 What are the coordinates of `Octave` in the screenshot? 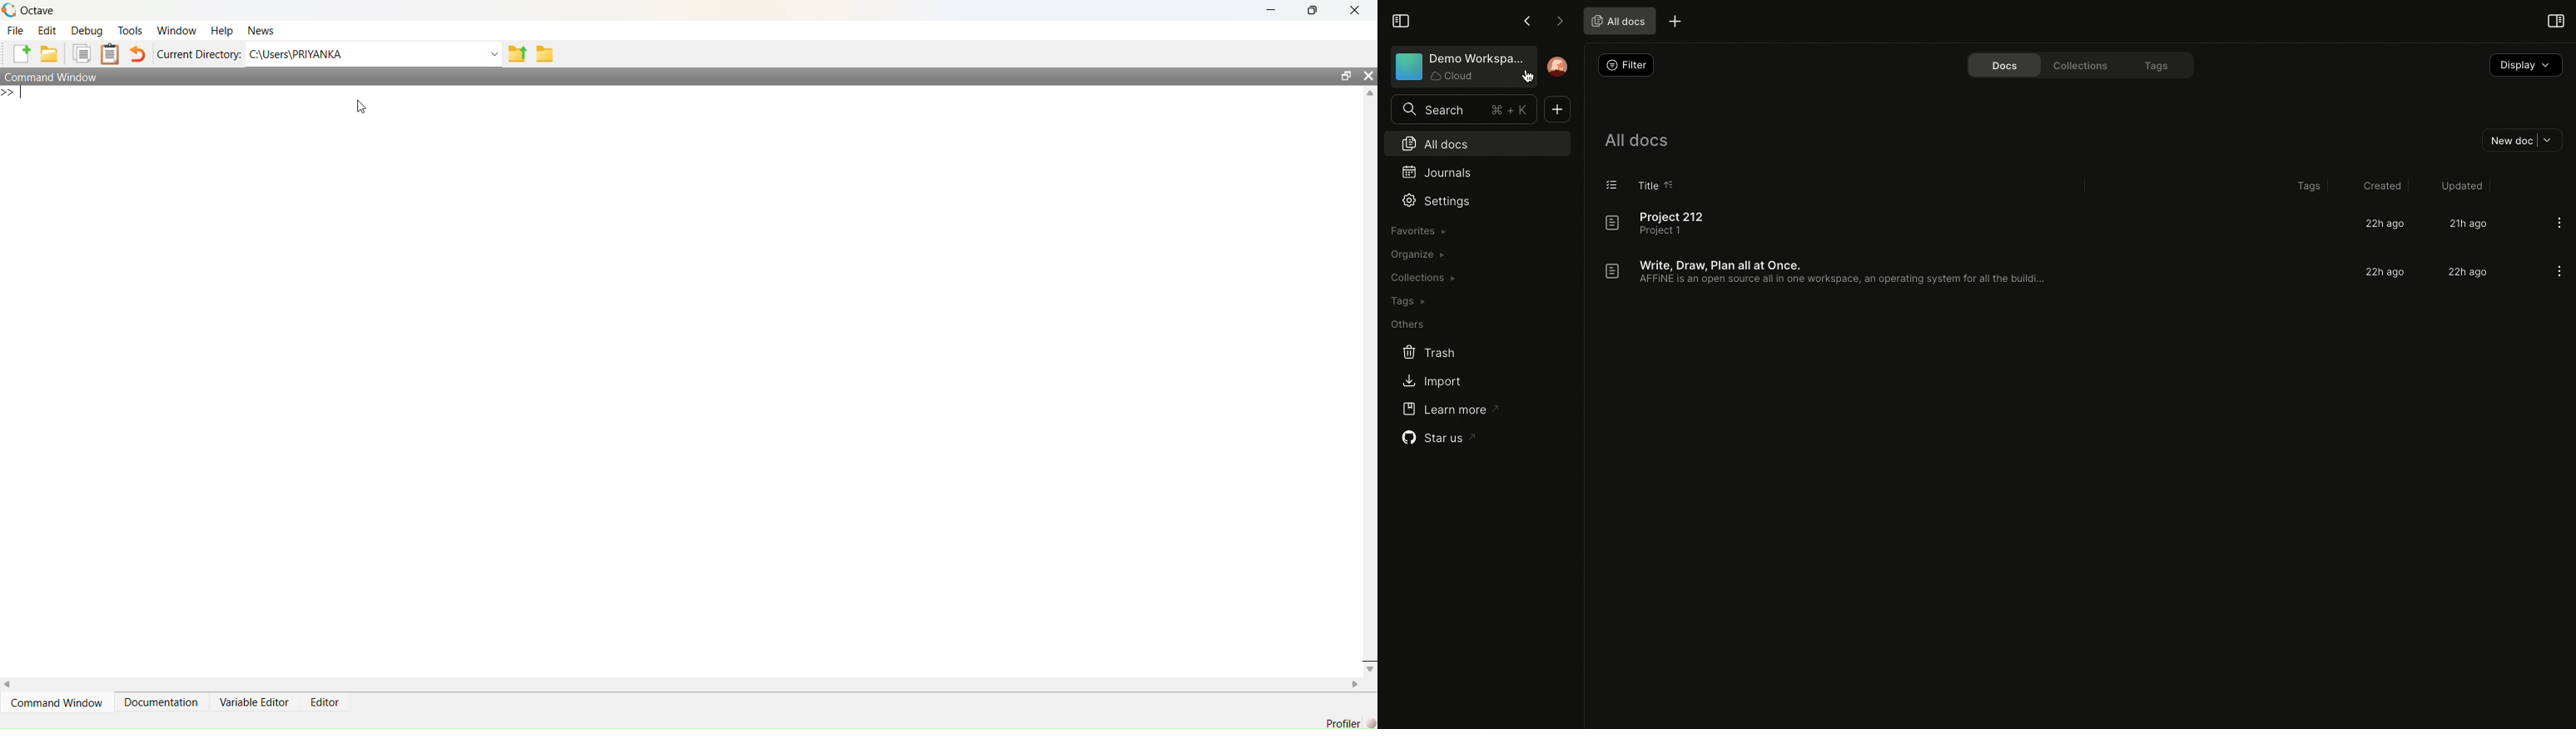 It's located at (34, 10).